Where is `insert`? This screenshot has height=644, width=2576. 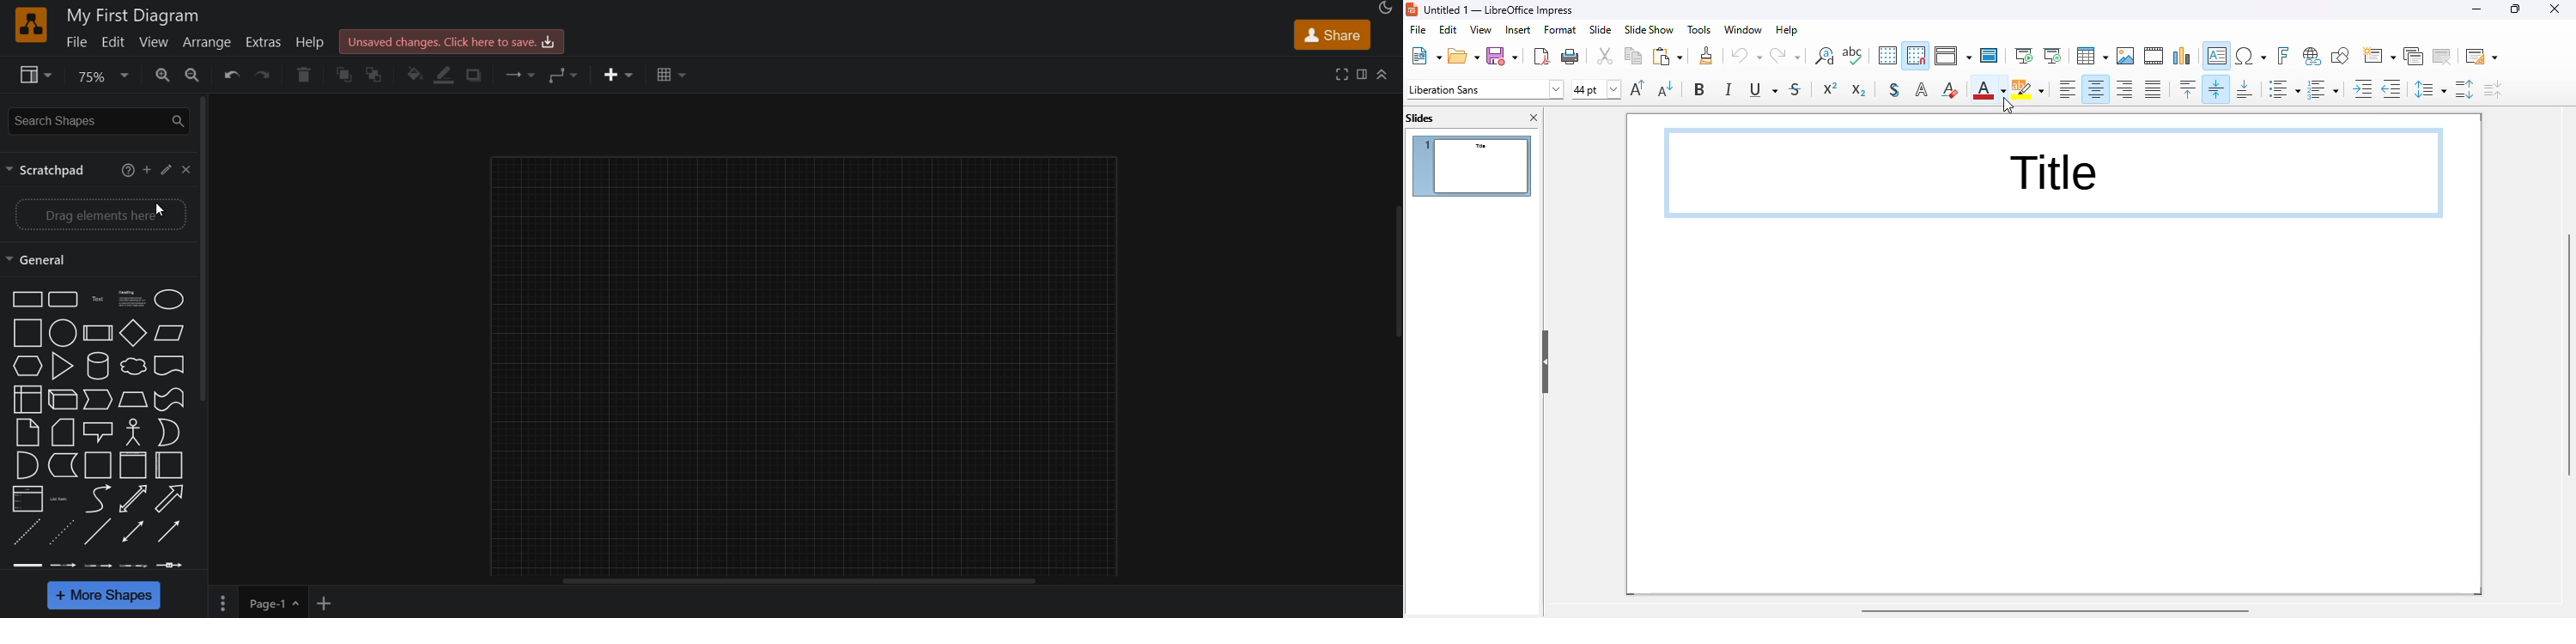 insert is located at coordinates (613, 77).